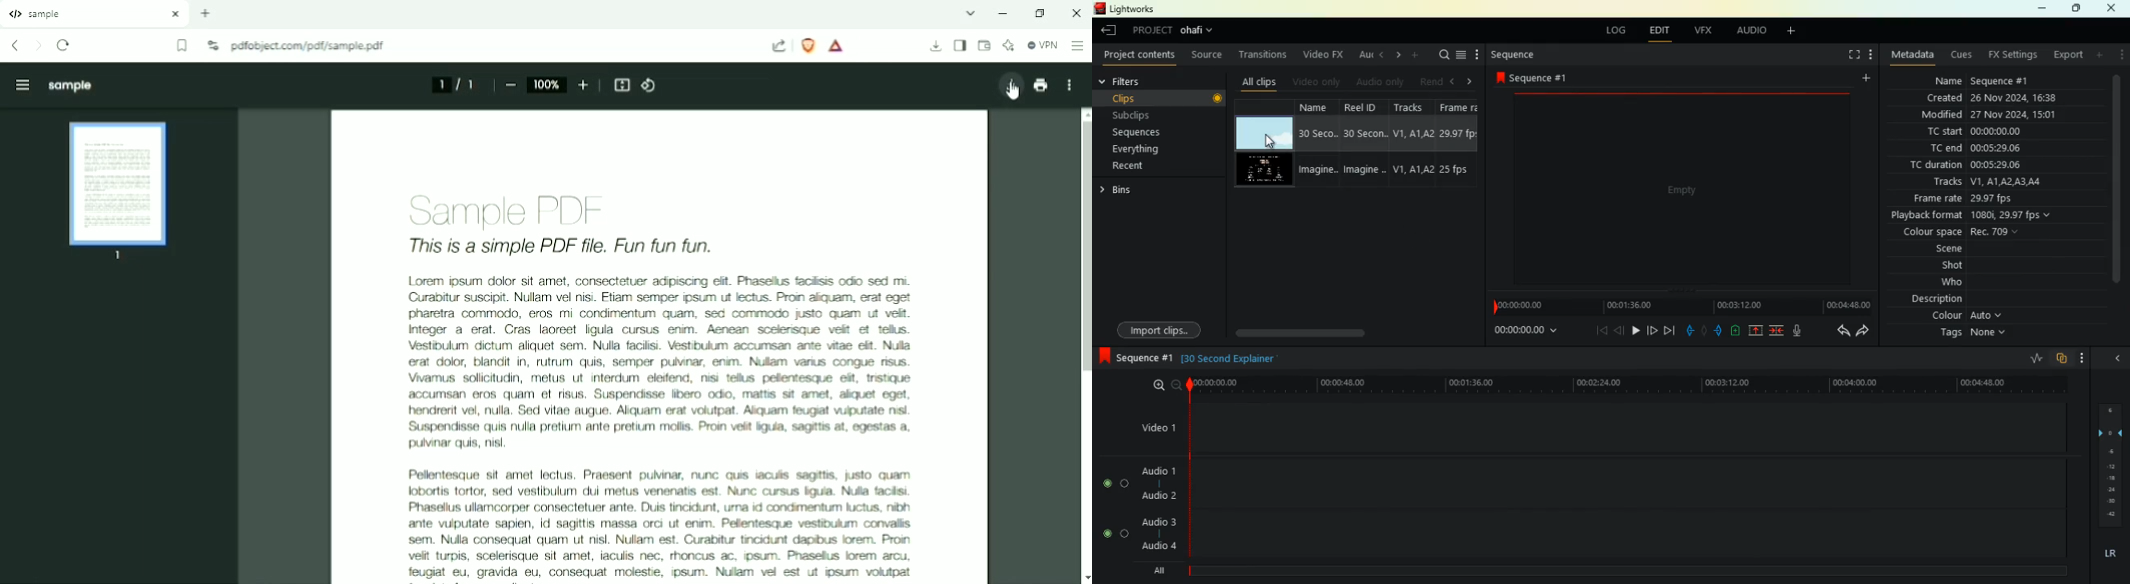 The image size is (2156, 588). I want to click on timeline, so click(1619, 571).